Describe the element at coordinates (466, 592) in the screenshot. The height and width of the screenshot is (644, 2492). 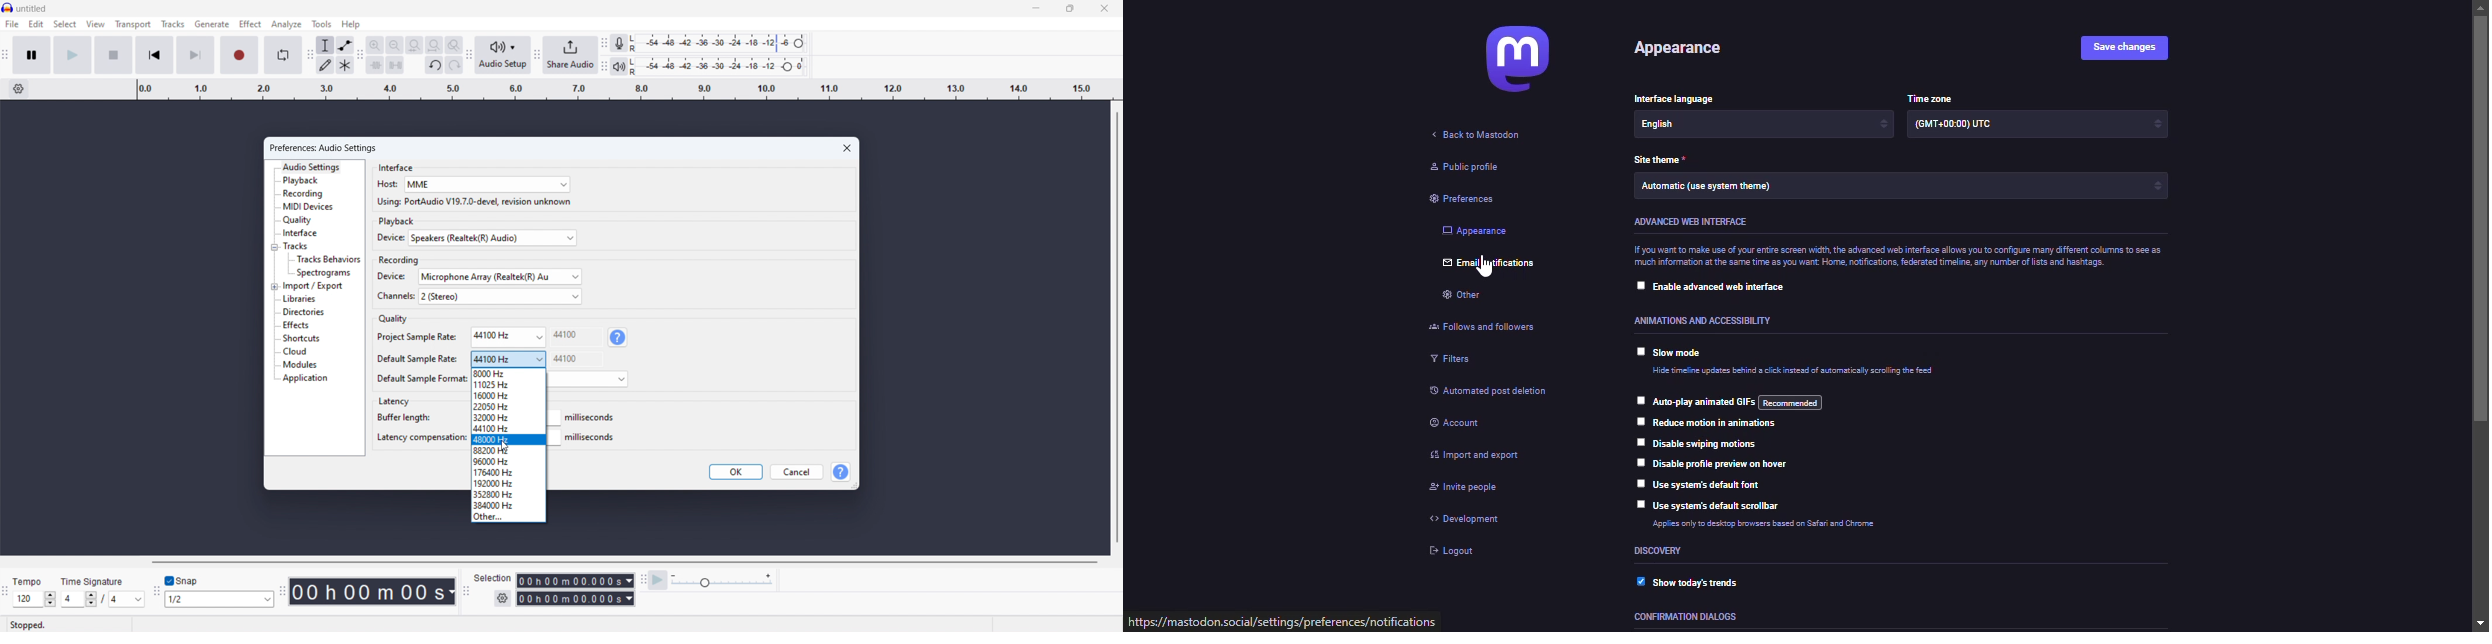
I see `selection toolbar` at that location.